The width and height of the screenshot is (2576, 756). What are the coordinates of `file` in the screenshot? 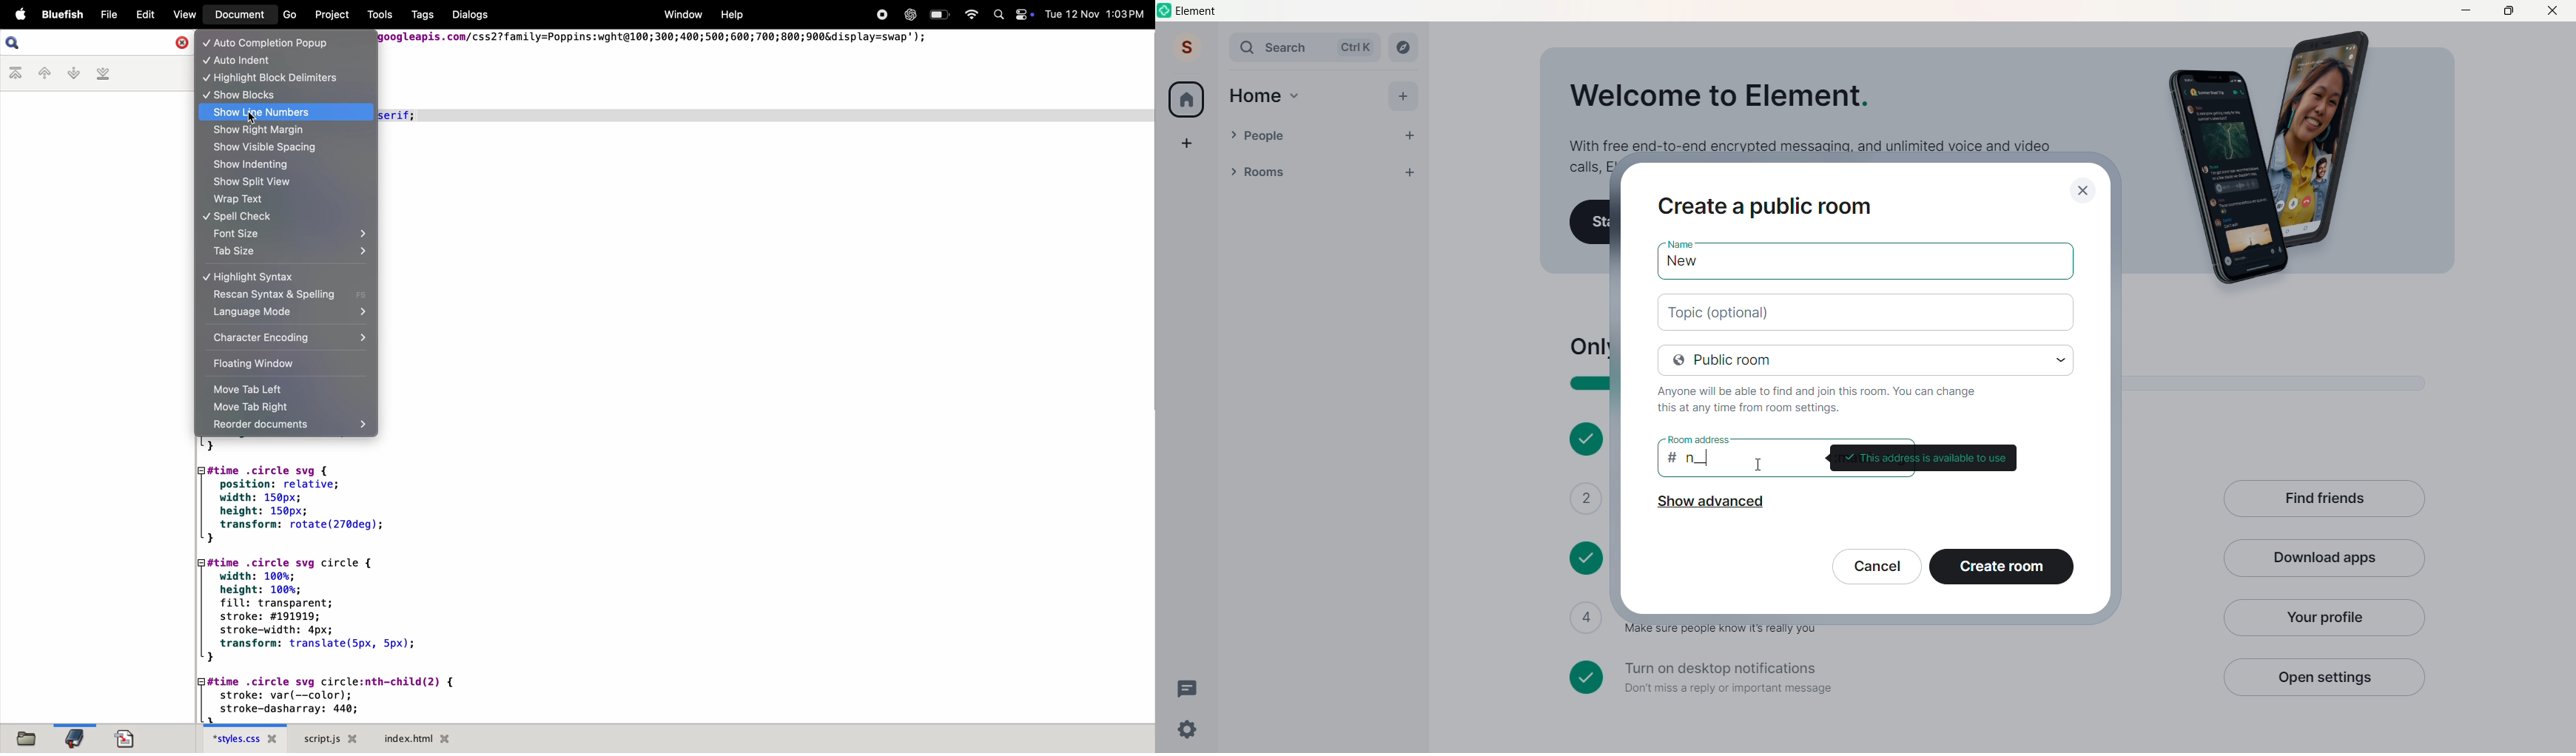 It's located at (28, 738).